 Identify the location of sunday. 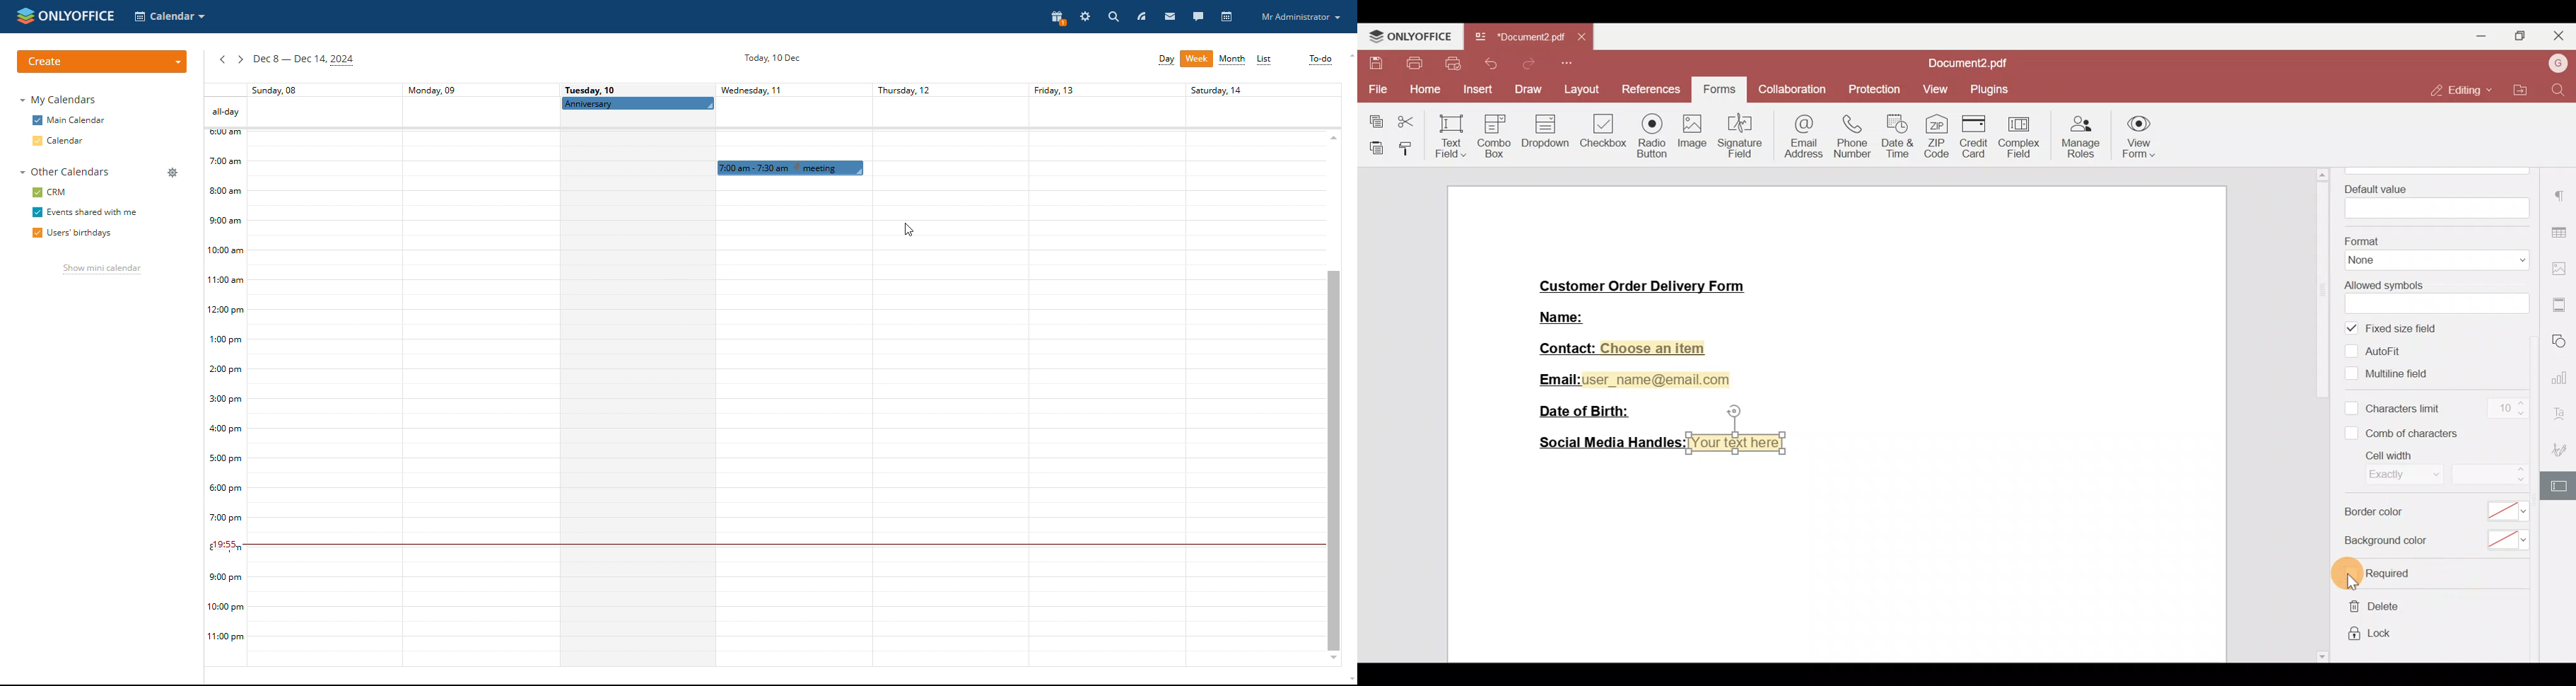
(324, 376).